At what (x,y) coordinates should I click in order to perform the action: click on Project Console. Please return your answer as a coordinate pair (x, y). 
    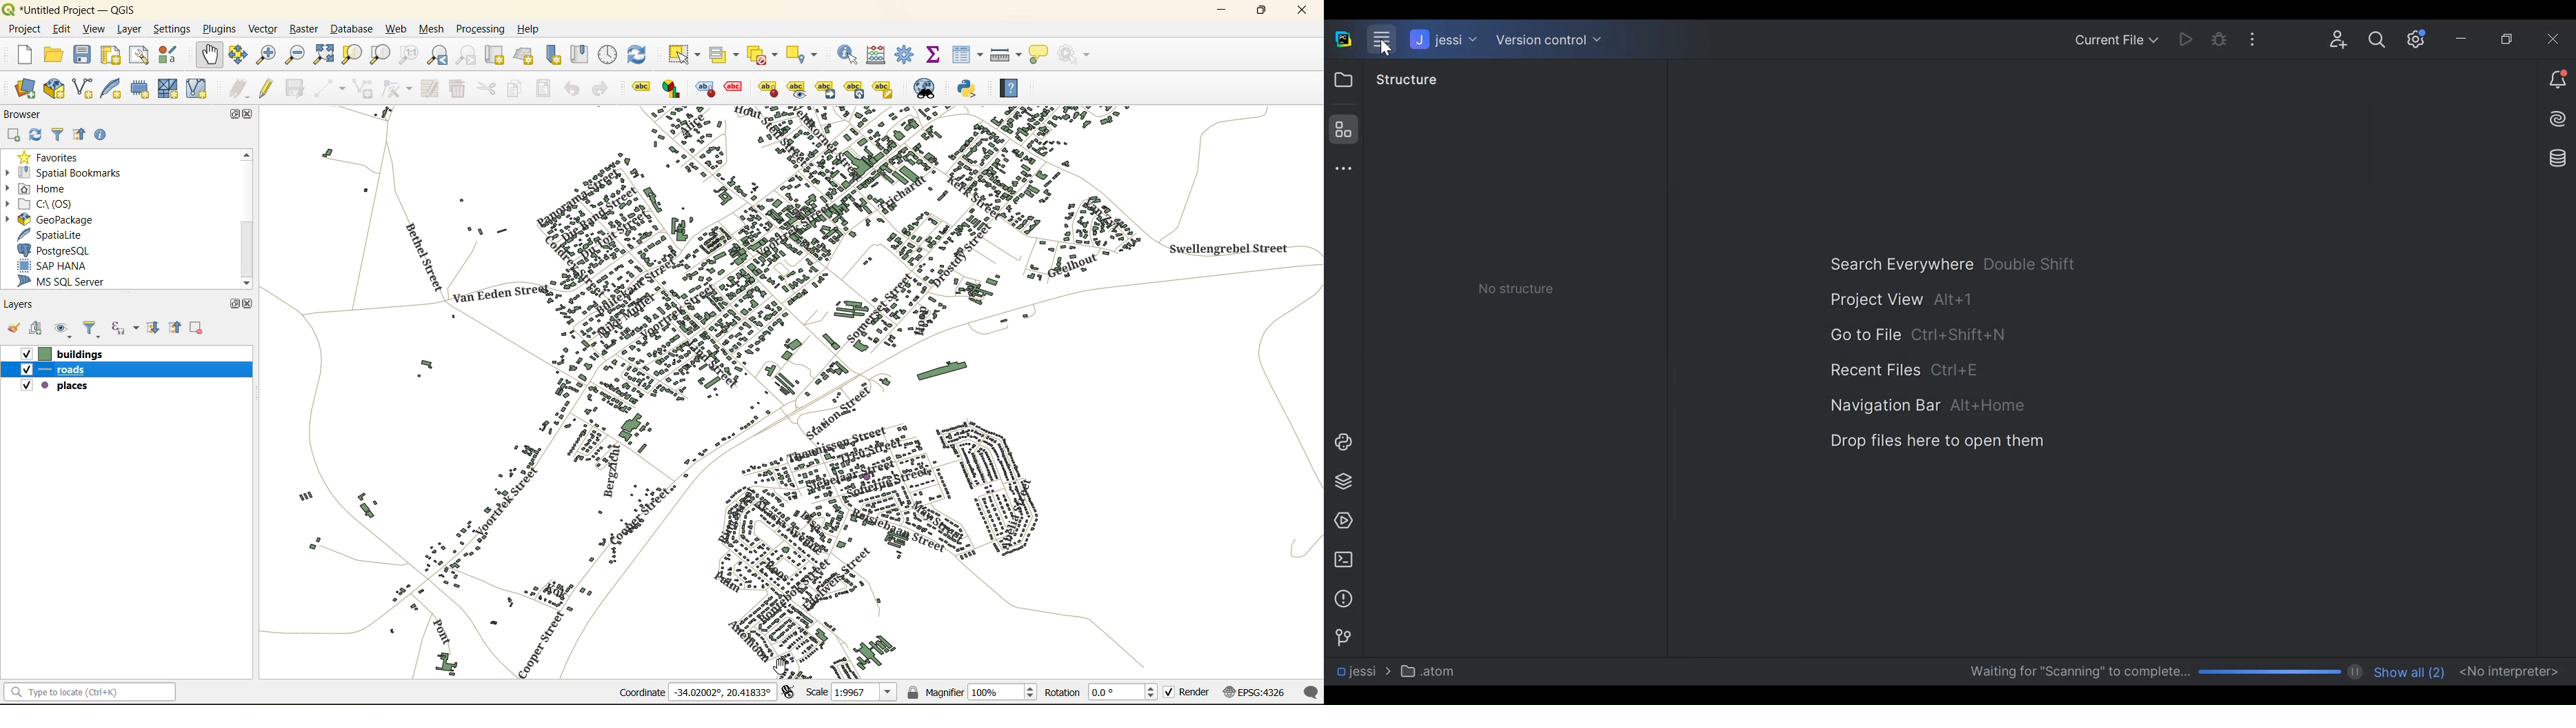
    Looking at the image, I should click on (1341, 443).